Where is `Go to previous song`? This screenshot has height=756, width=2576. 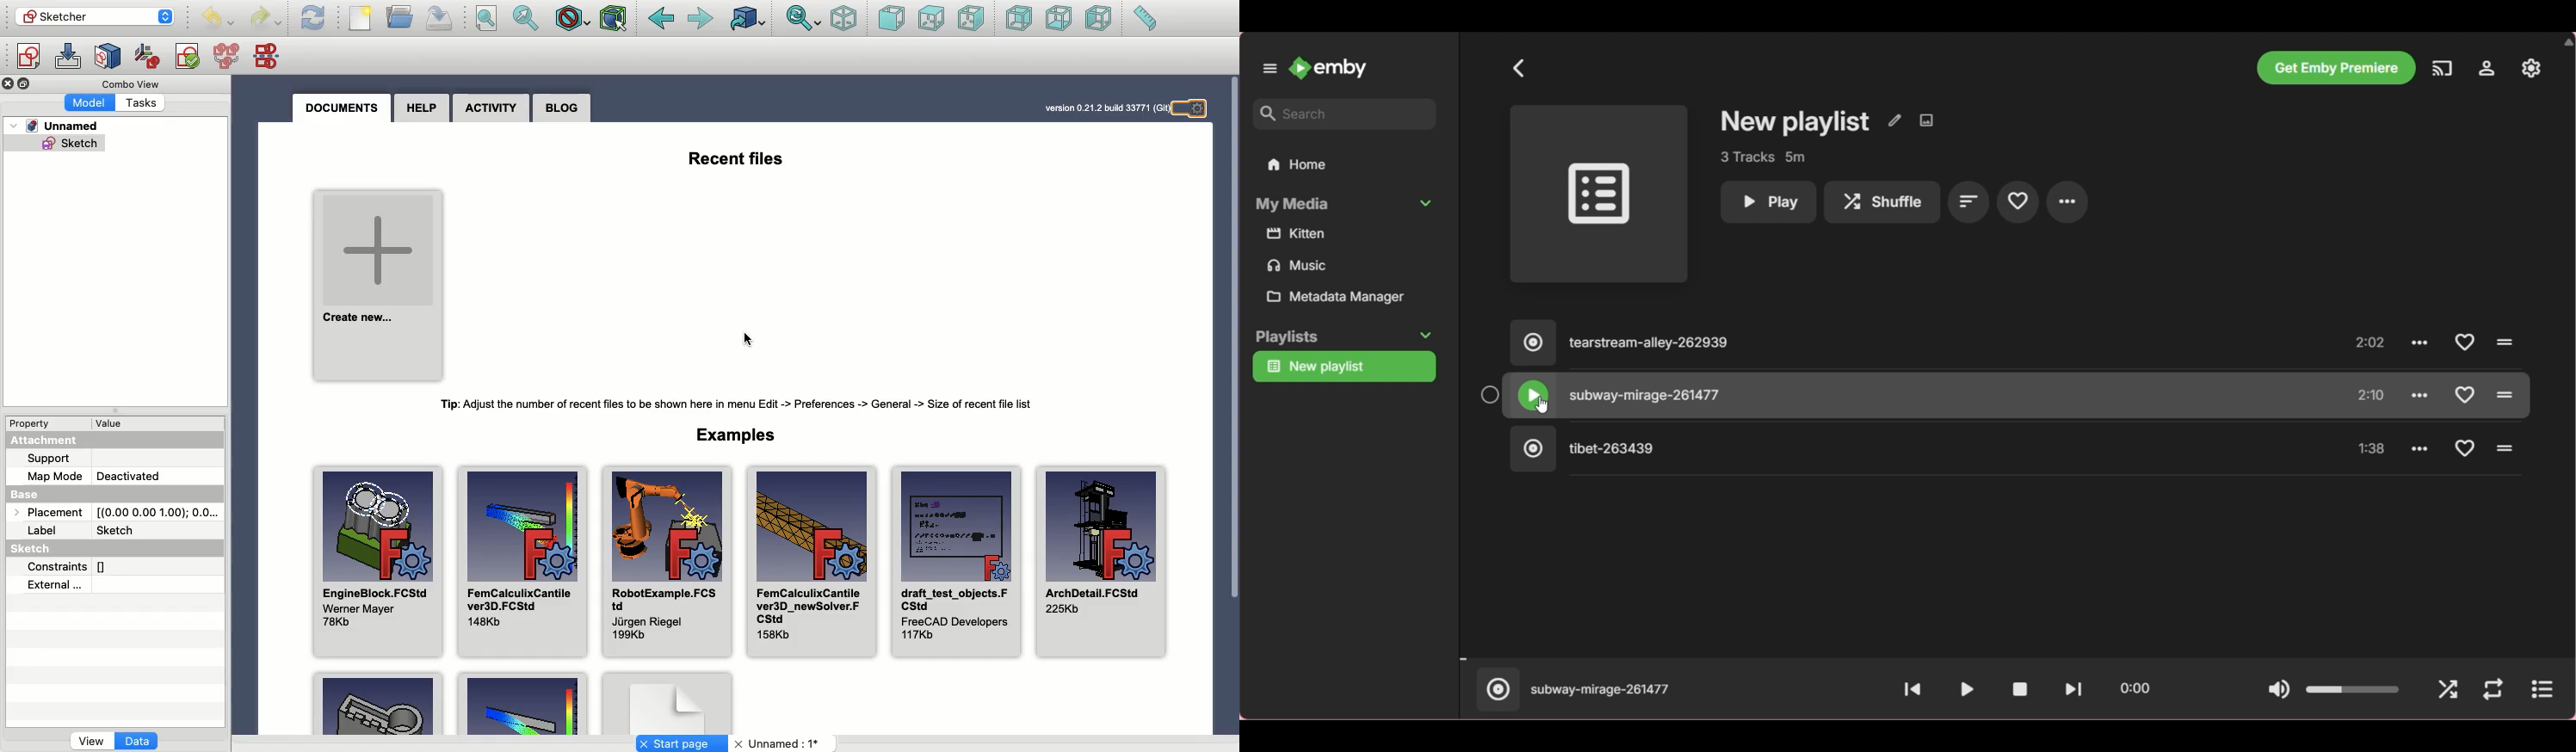 Go to previous song is located at coordinates (1913, 690).